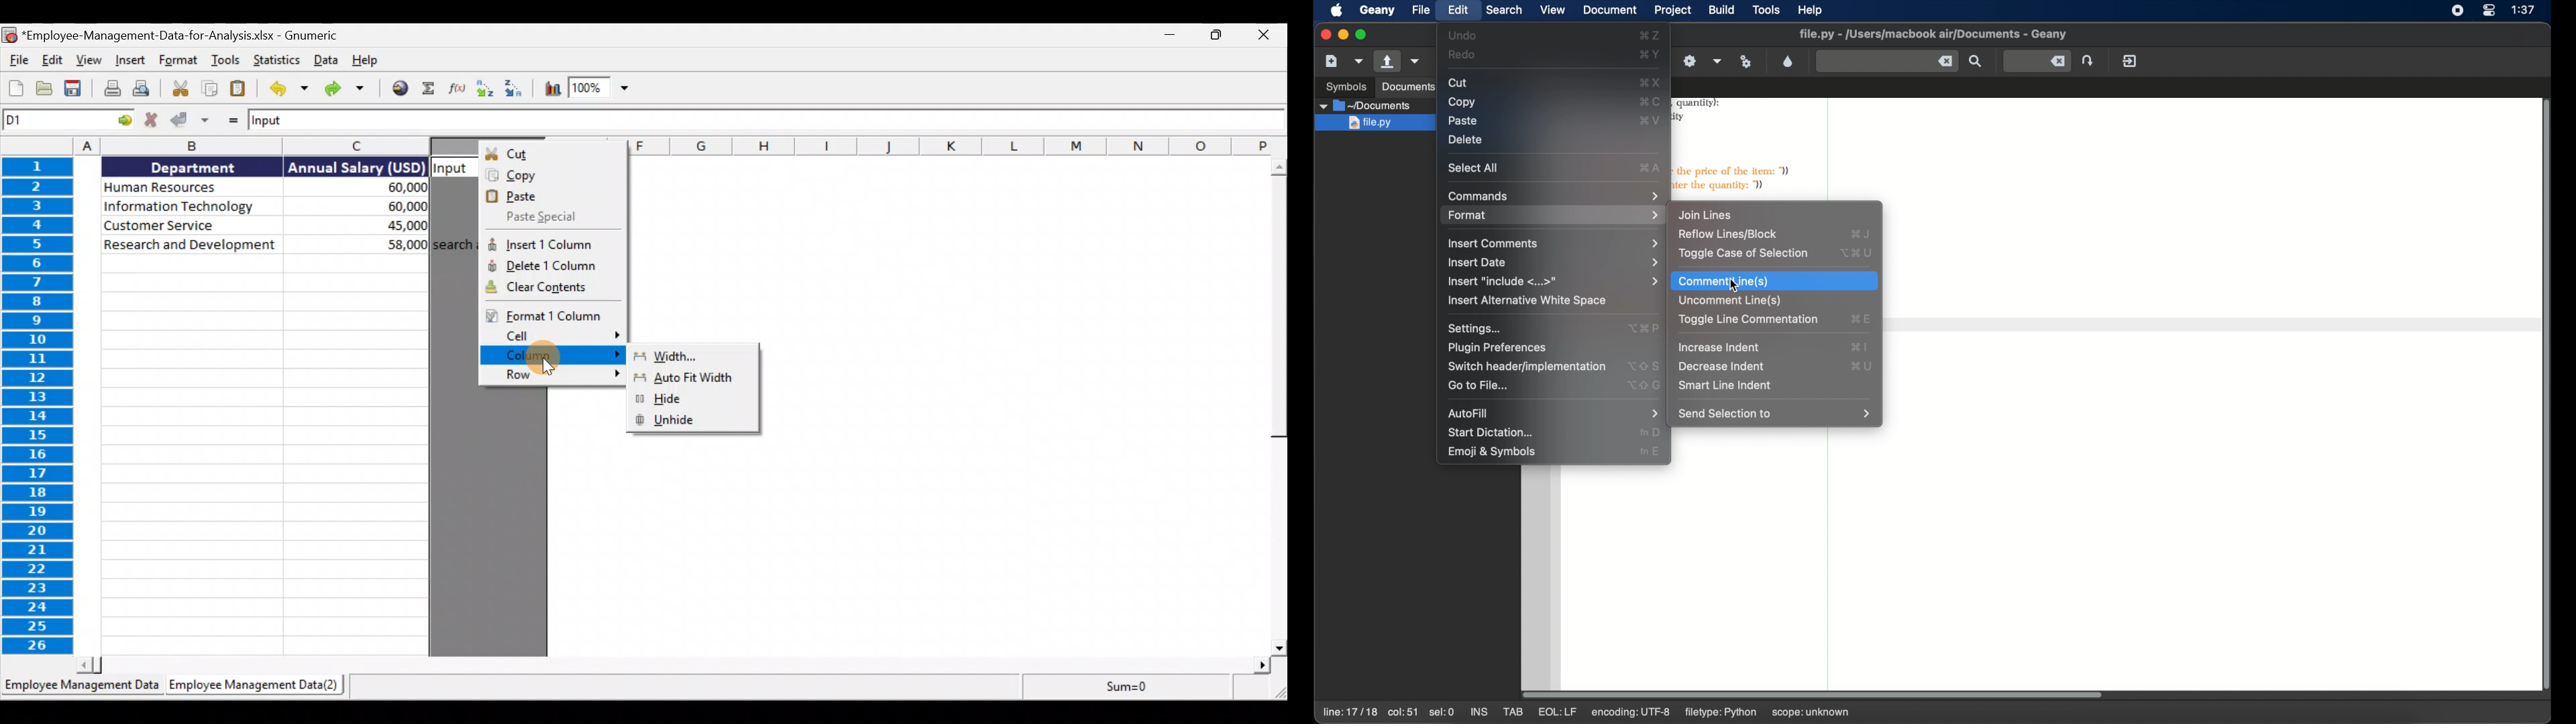 This screenshot has width=2576, height=728. Describe the element at coordinates (74, 87) in the screenshot. I see `Save the current workbook` at that location.